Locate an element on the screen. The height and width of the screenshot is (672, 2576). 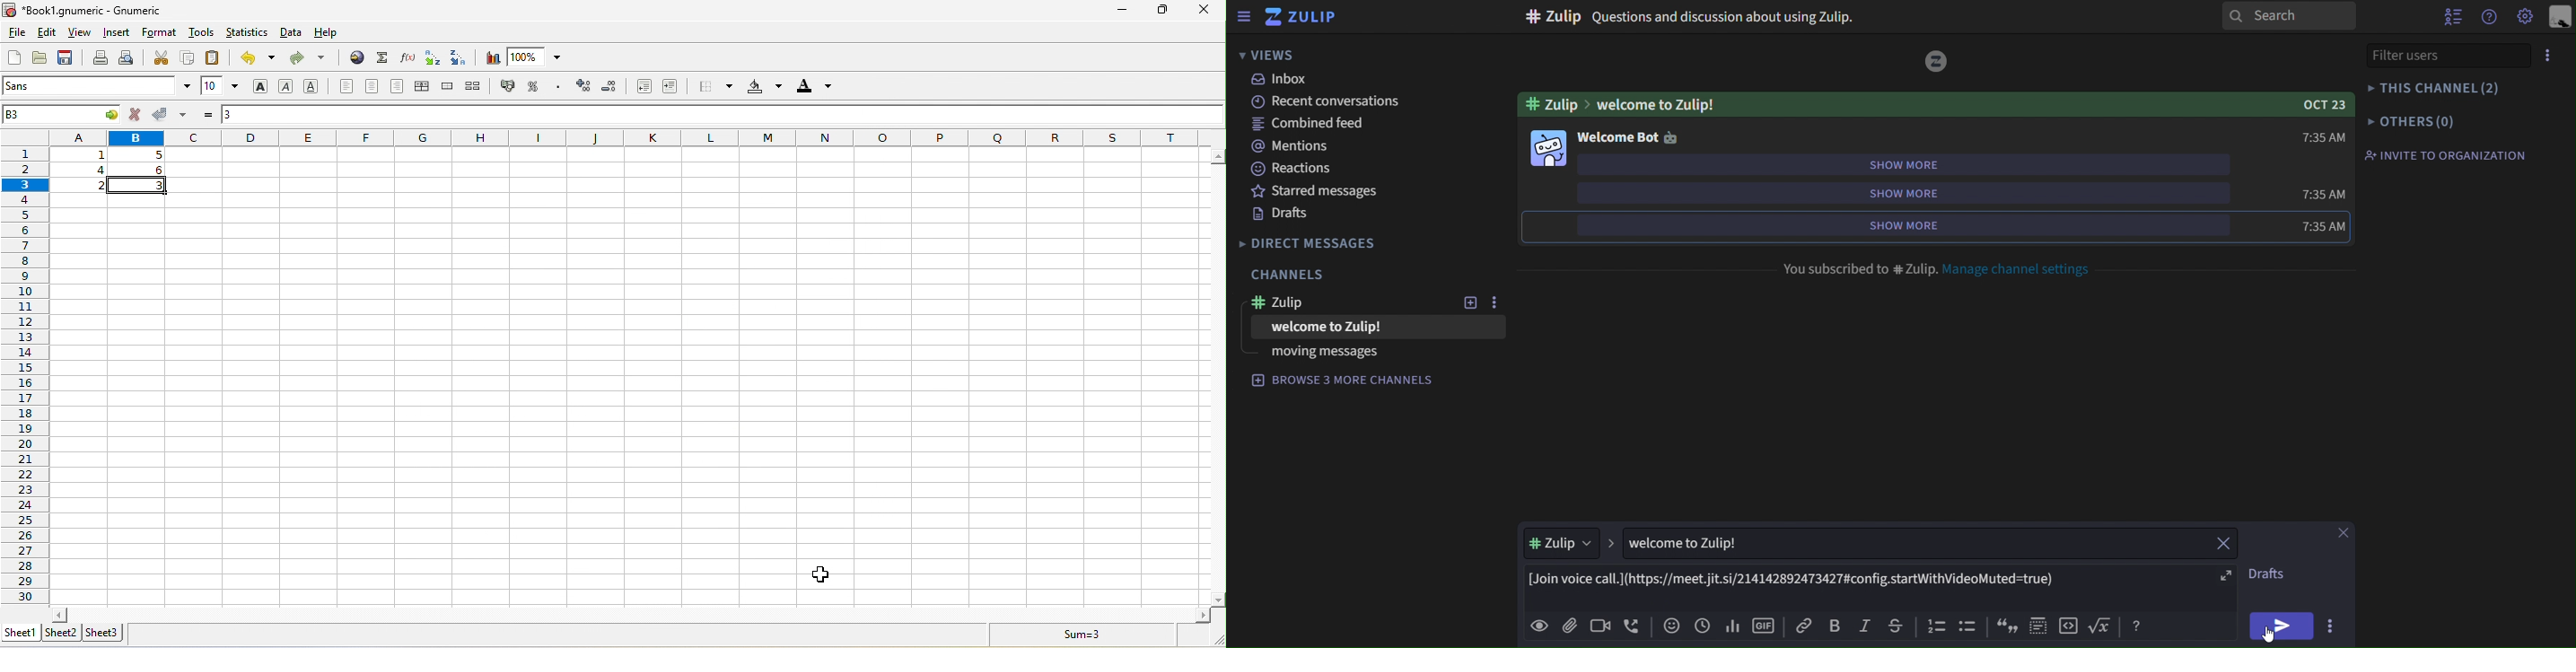
decrease the indent is located at coordinates (640, 87).